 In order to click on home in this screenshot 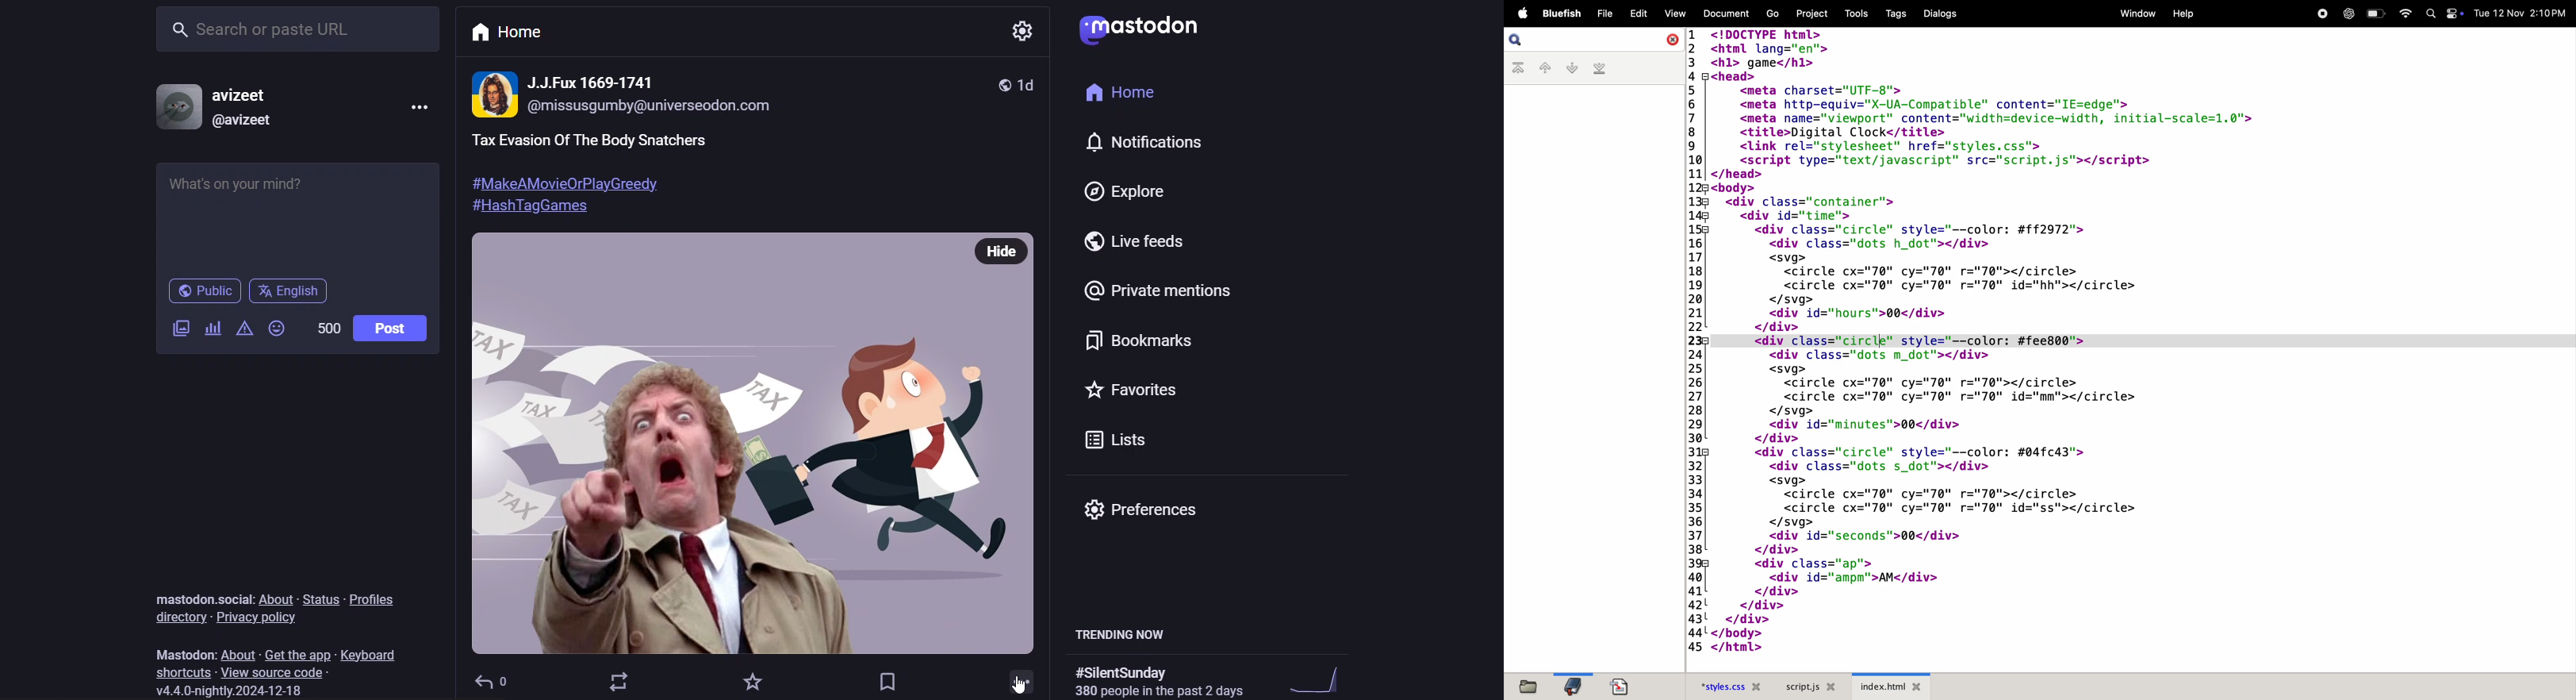, I will do `click(505, 34)`.